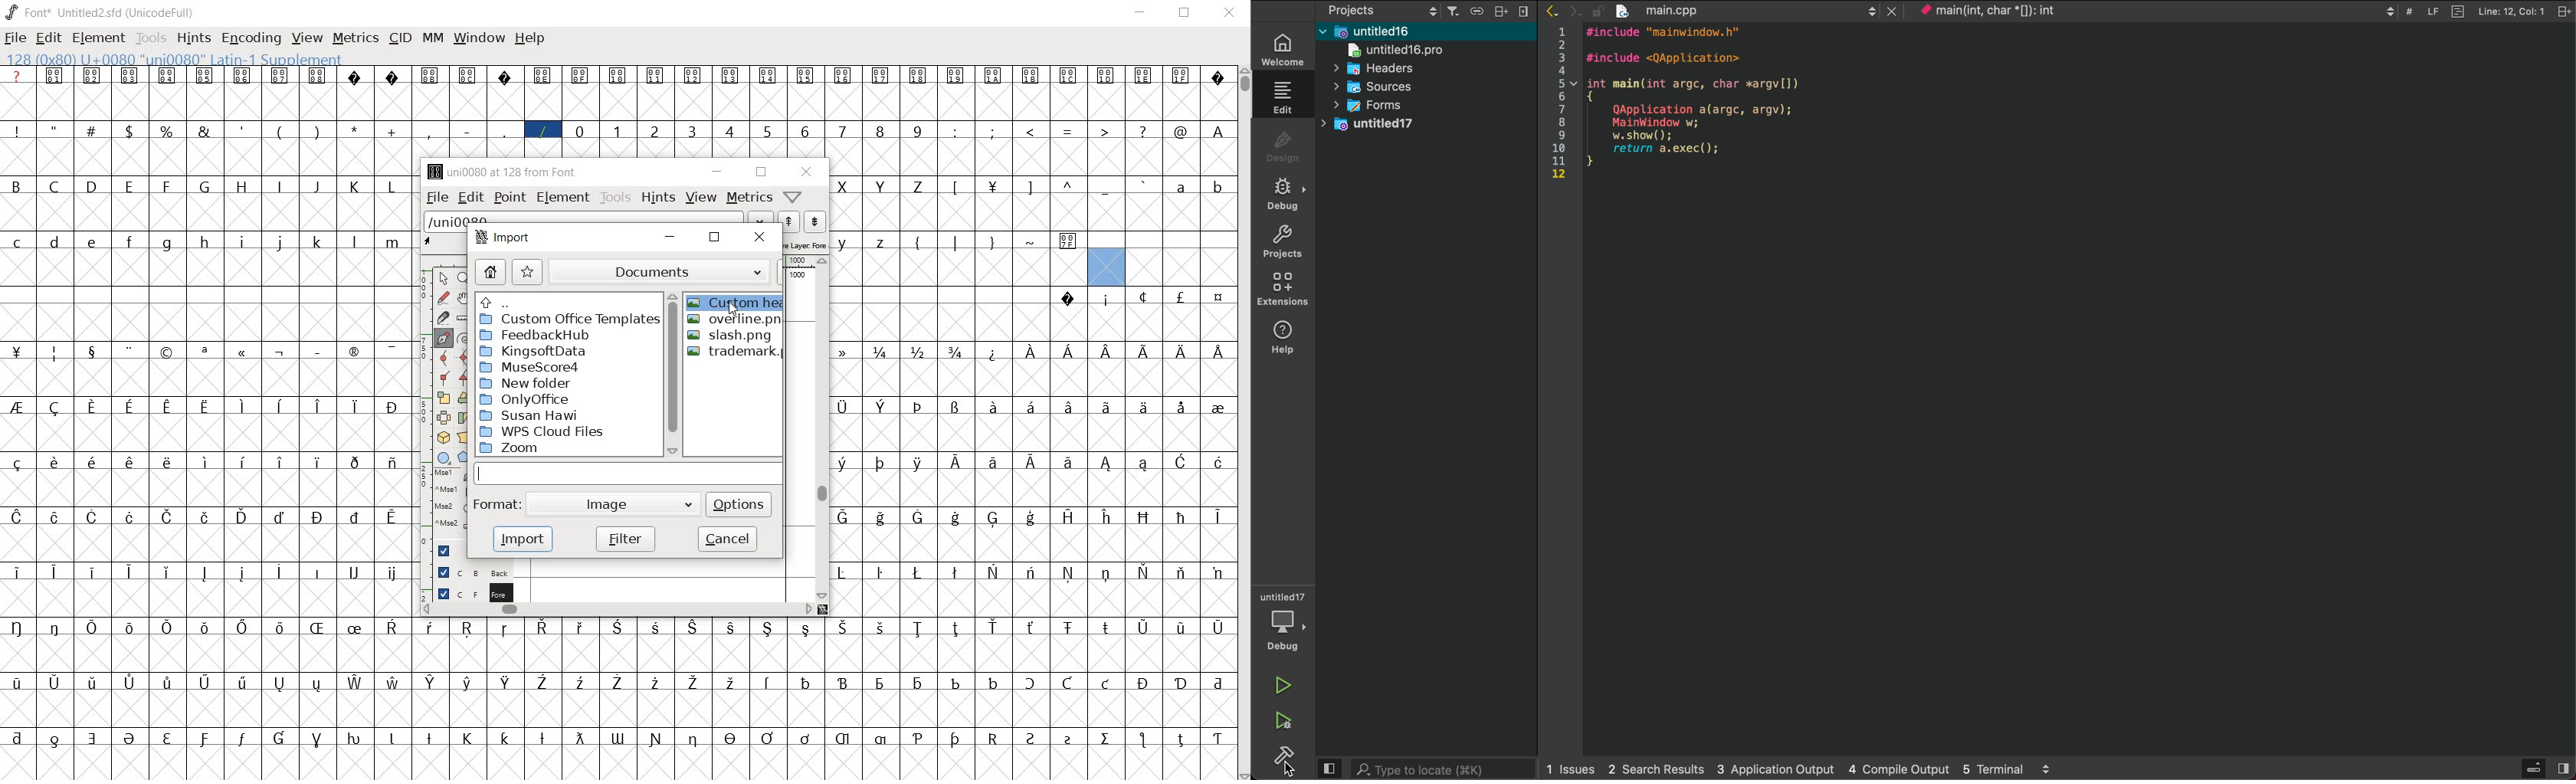 The width and height of the screenshot is (2576, 784). I want to click on Glyph, so click(17, 75).